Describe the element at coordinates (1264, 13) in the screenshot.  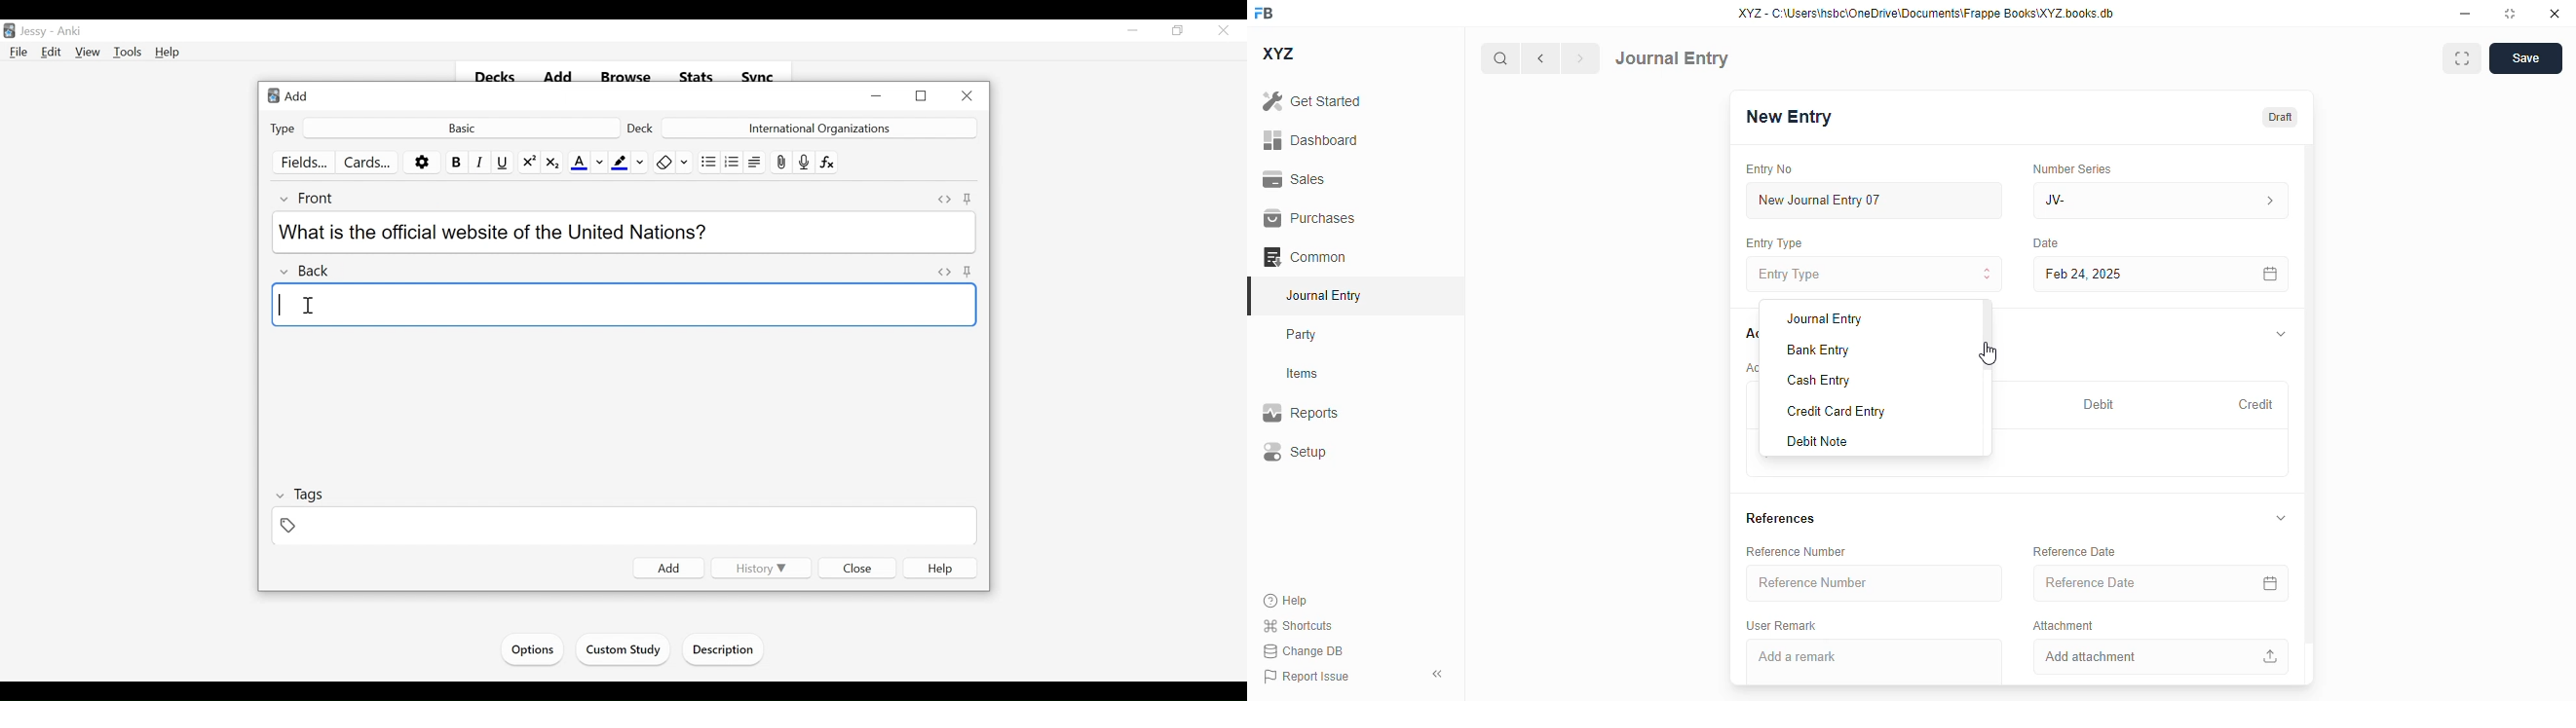
I see `FB - logo` at that location.